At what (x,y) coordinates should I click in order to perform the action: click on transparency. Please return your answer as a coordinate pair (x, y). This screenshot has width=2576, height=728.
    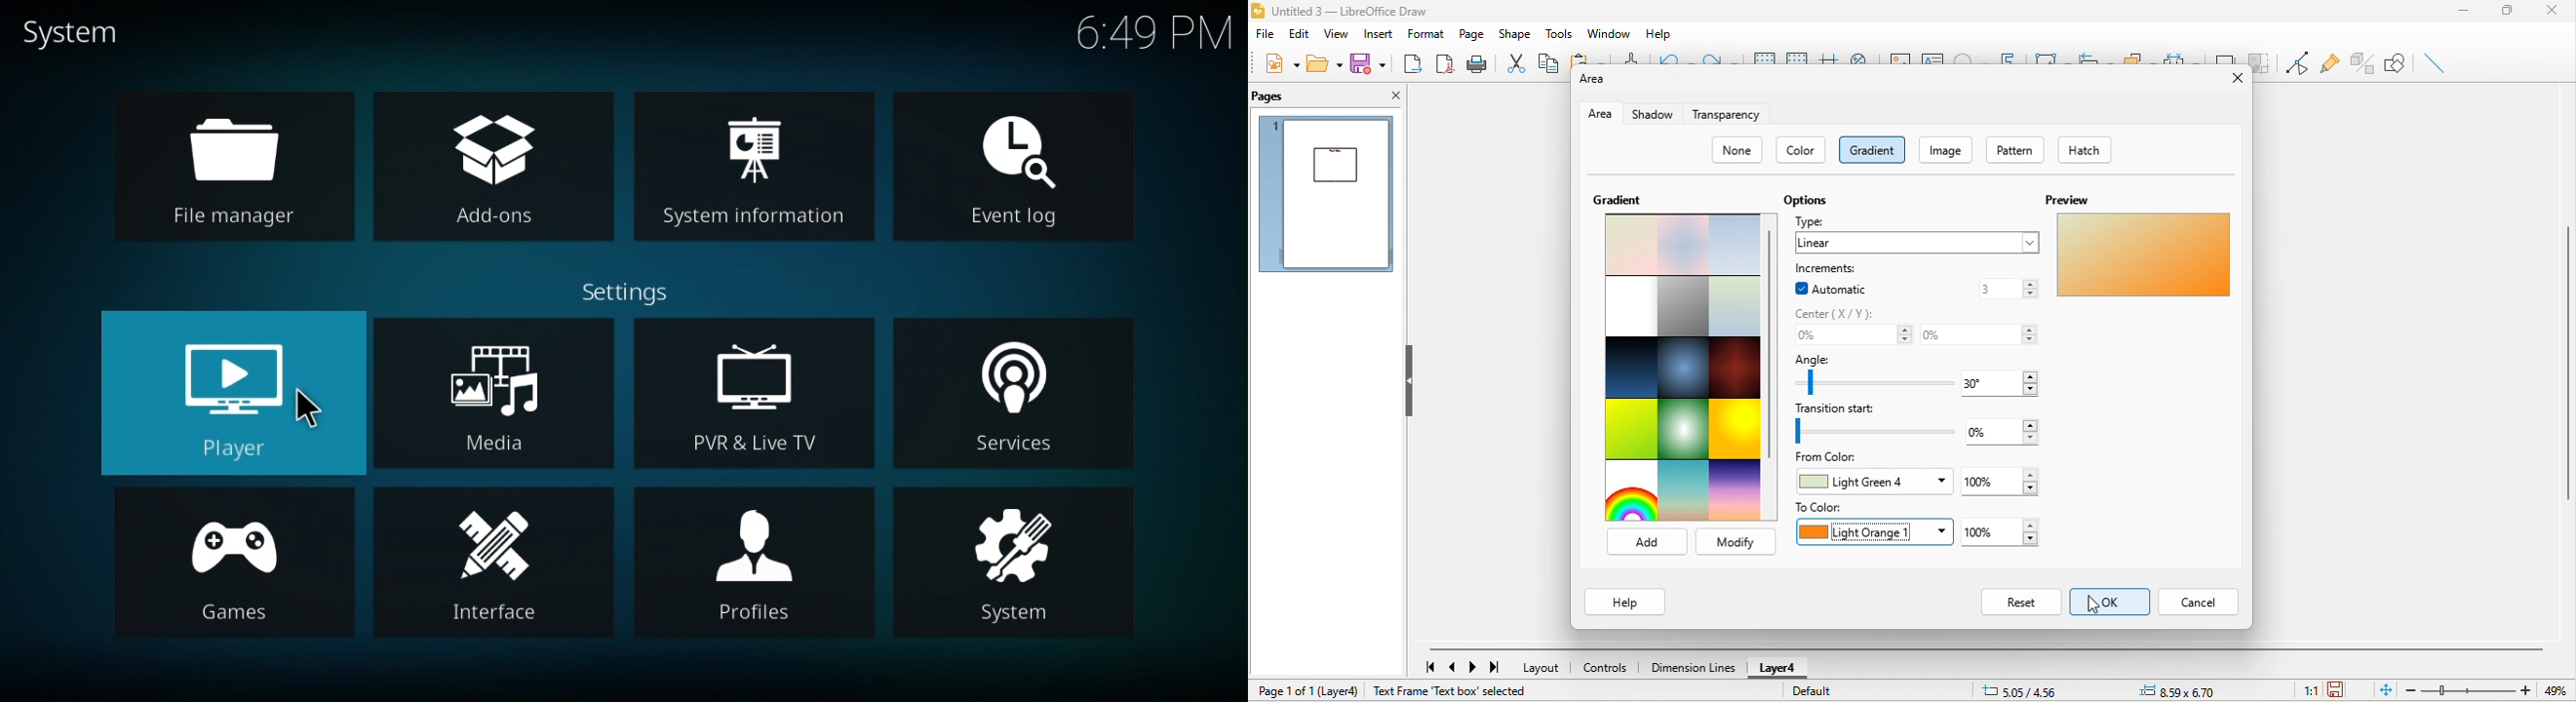
    Looking at the image, I should click on (1730, 114).